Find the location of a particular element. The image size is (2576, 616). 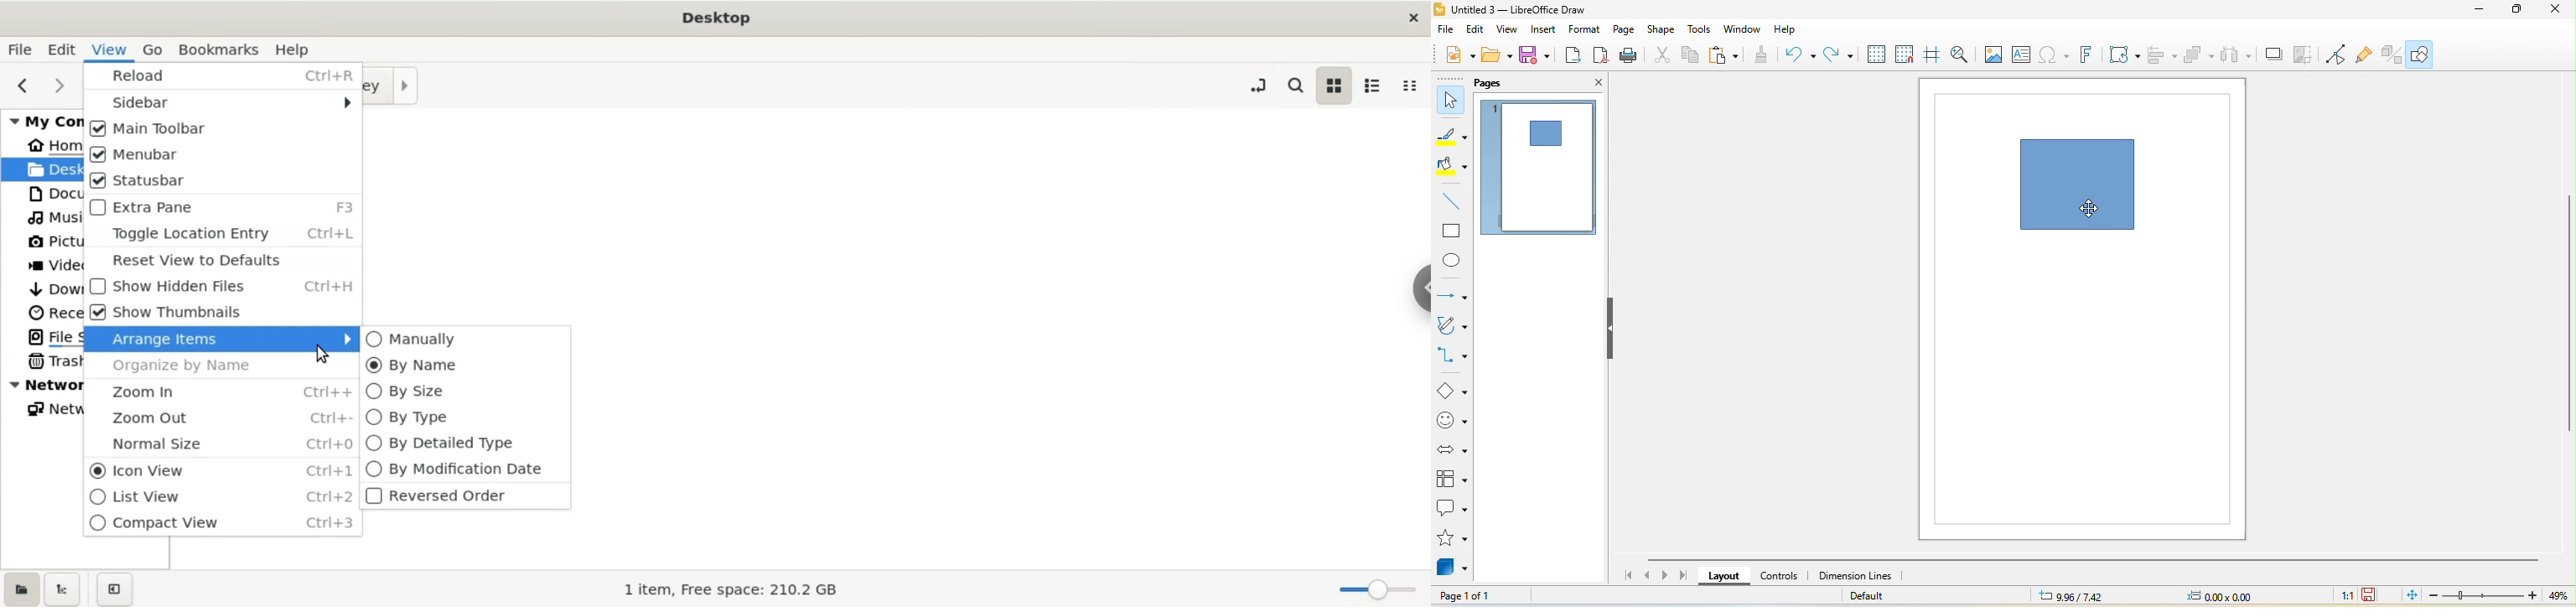

zoom is located at coordinates (2496, 597).